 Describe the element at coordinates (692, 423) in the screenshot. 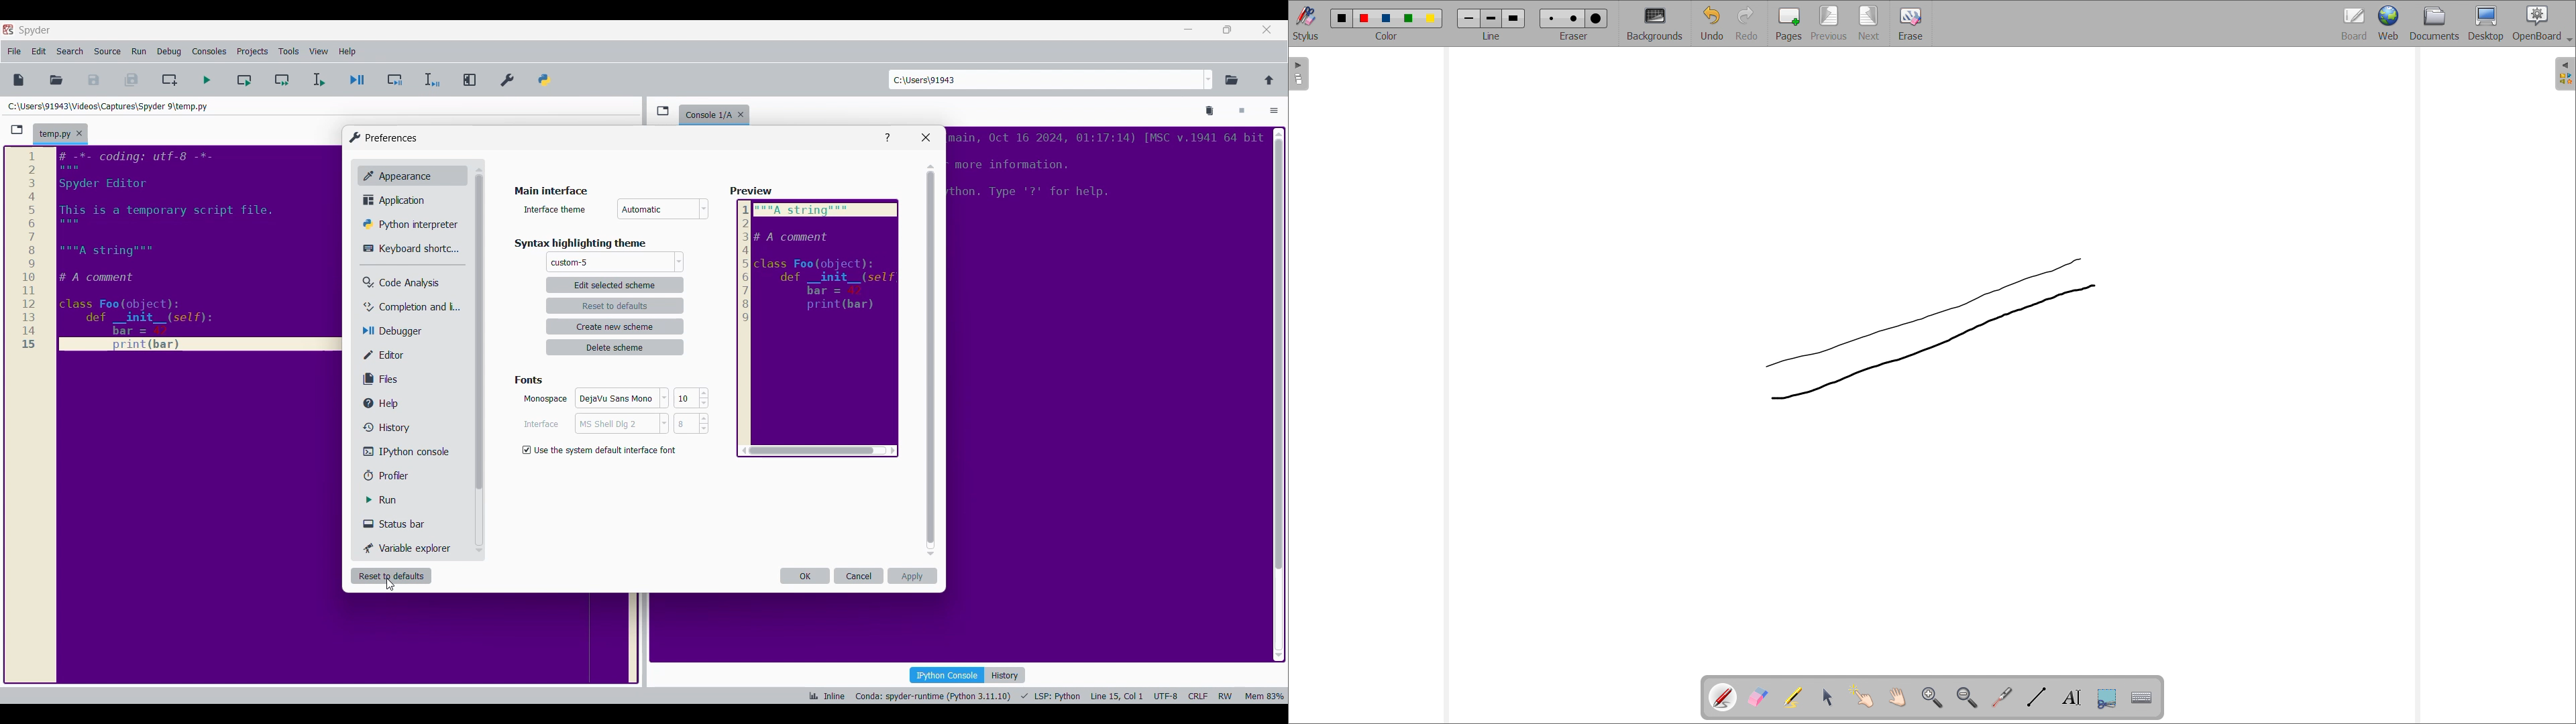

I see `8` at that location.